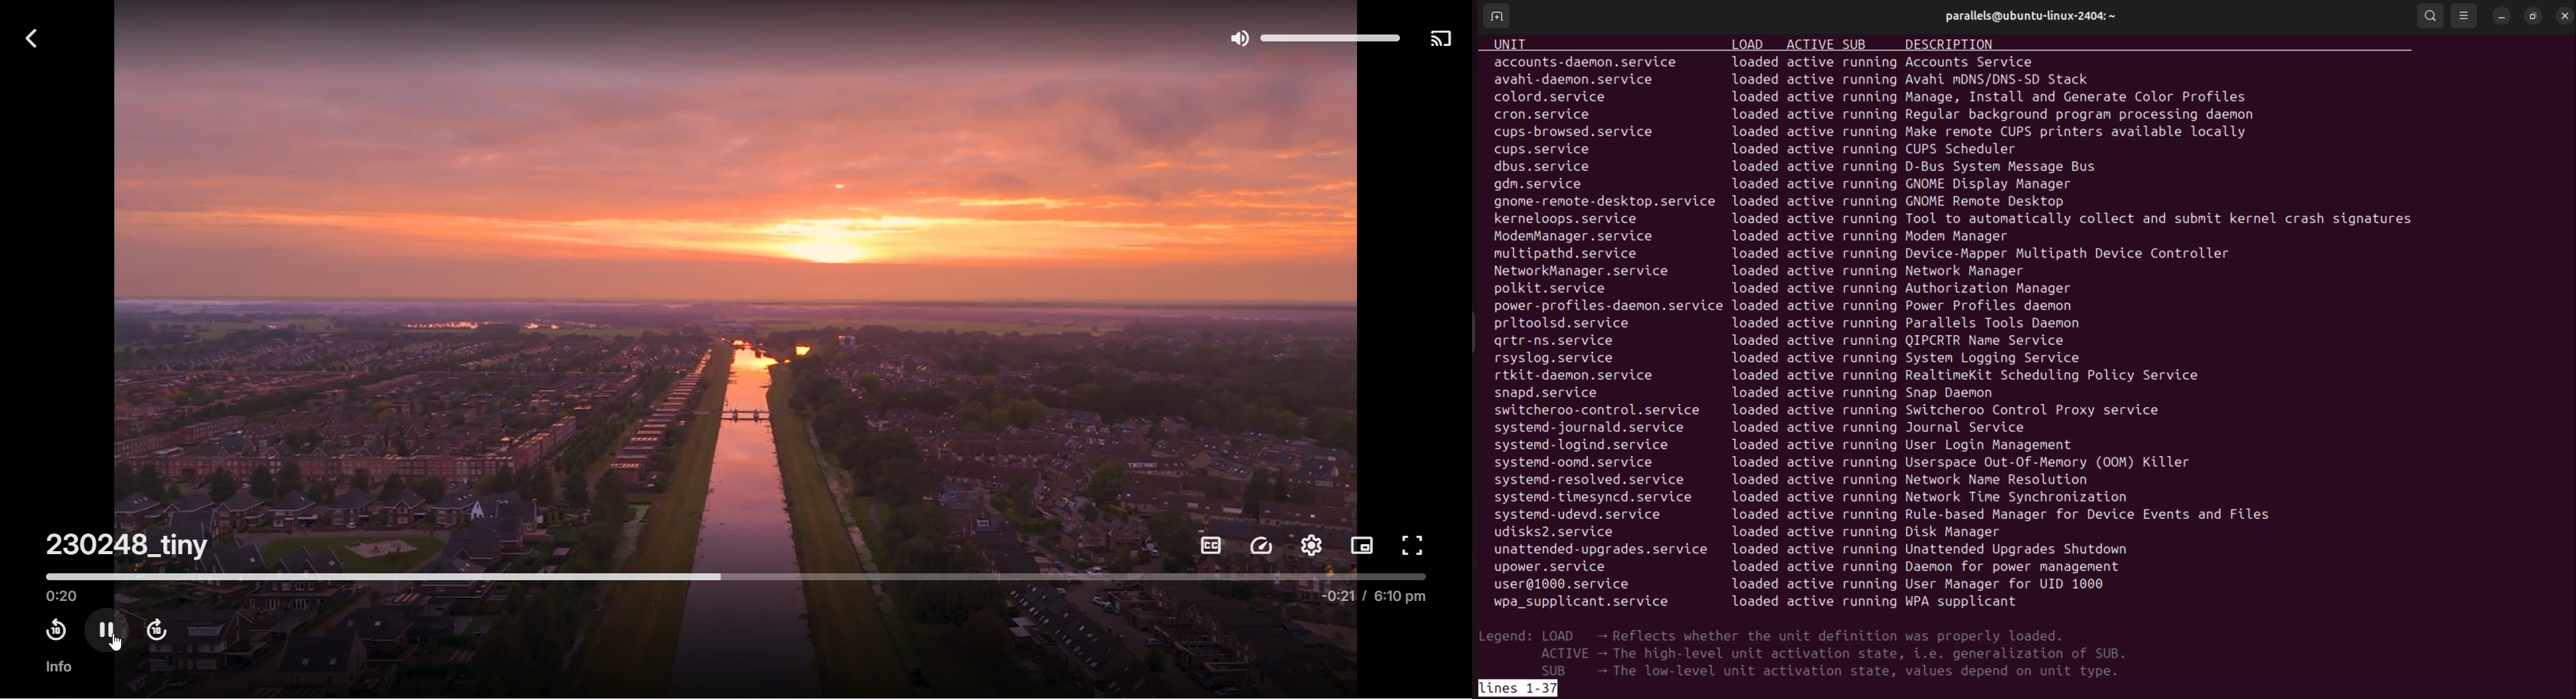 This screenshot has height=700, width=2576. I want to click on active running unattended upgrades, so click(1976, 549).